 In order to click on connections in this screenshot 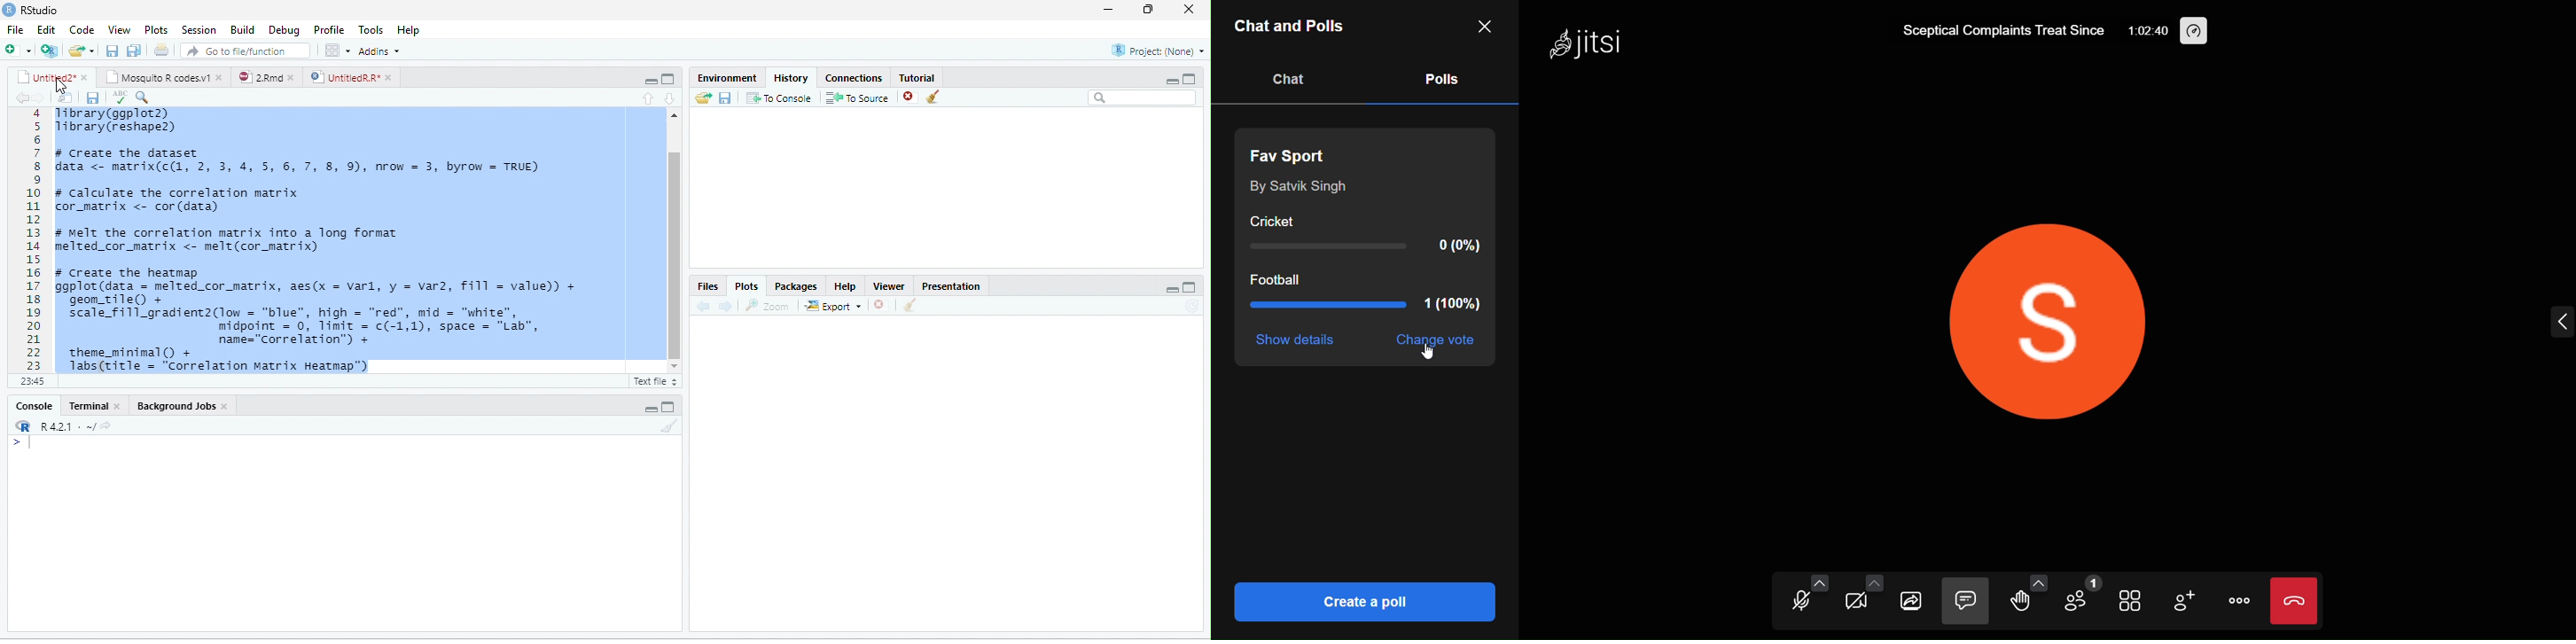, I will do `click(852, 76)`.